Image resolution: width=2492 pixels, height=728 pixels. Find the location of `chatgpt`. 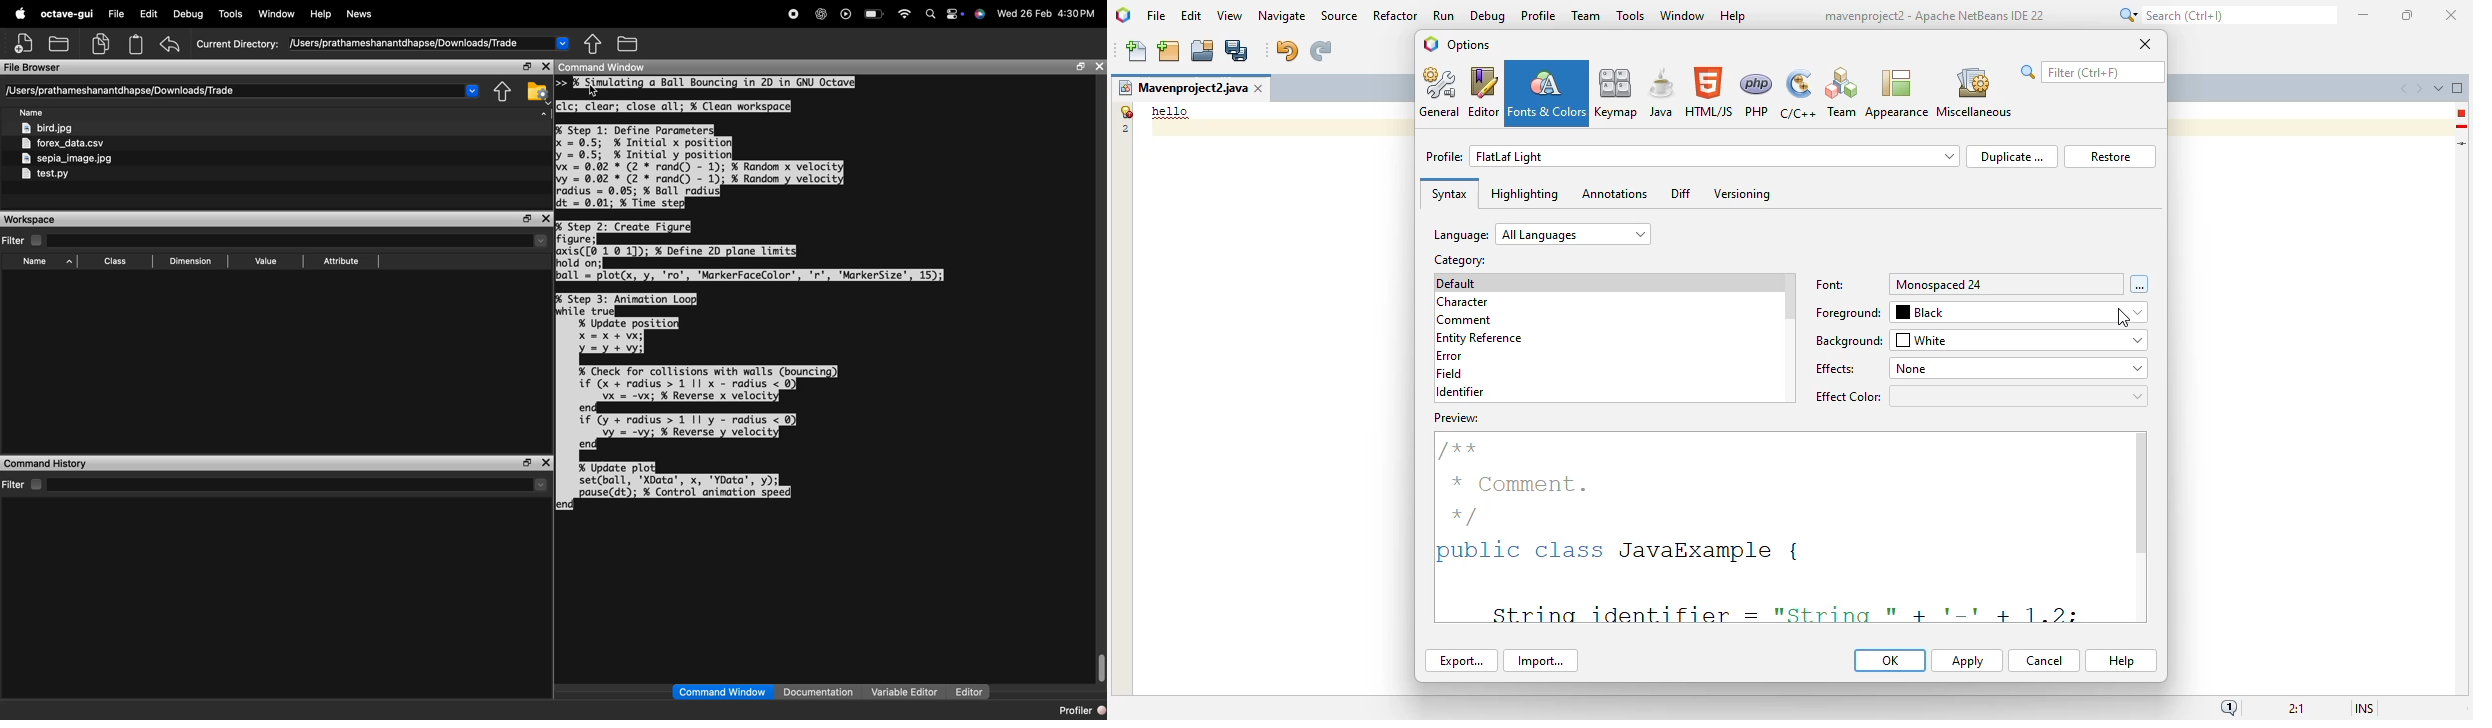

chatgpt is located at coordinates (822, 14).